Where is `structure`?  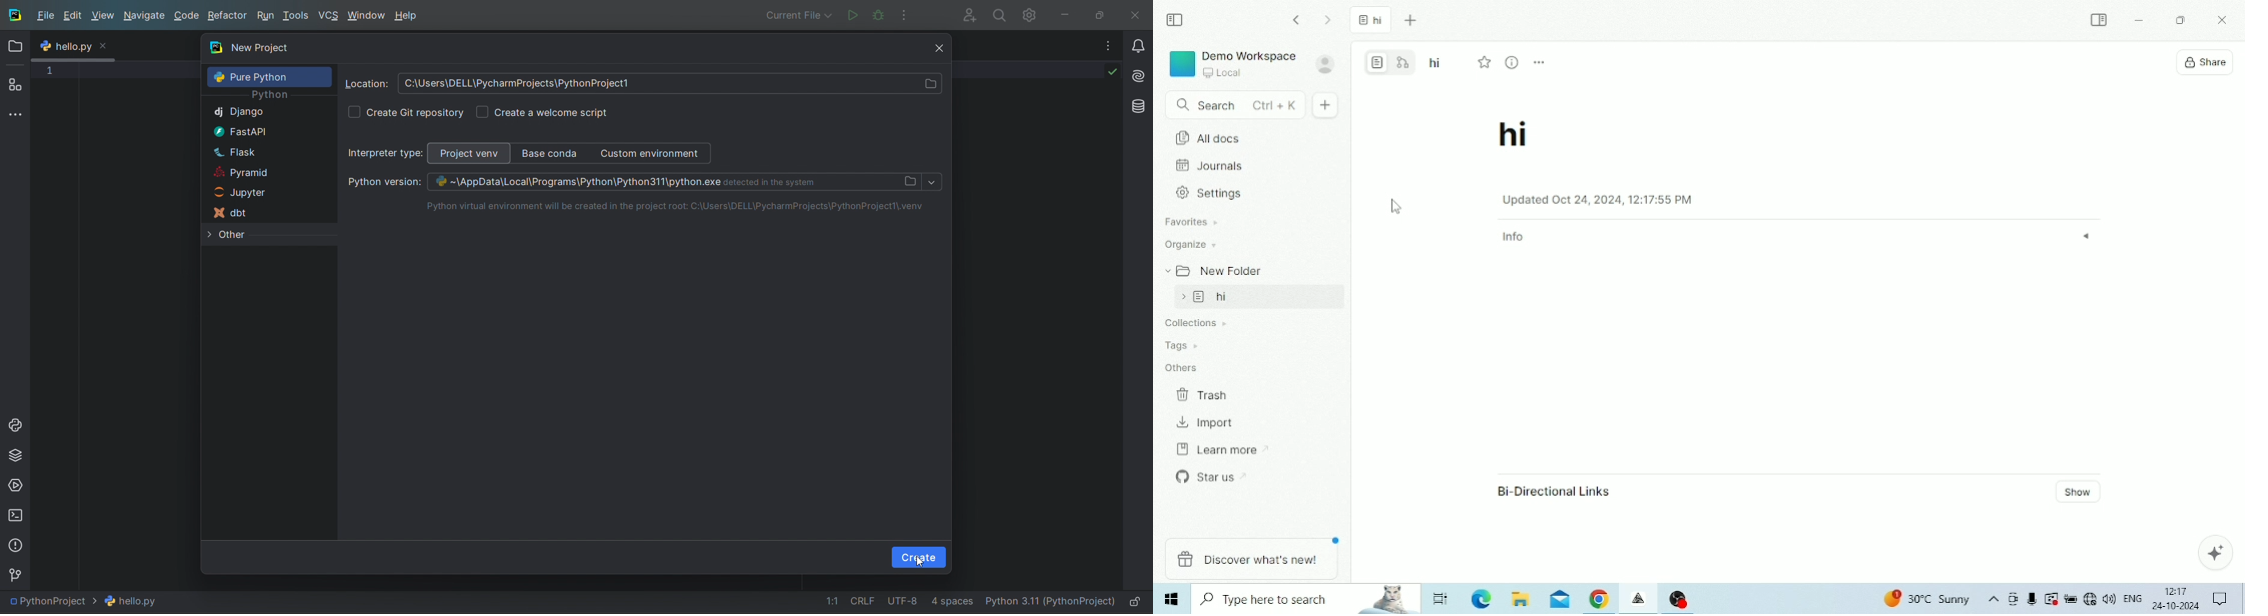
structure is located at coordinates (16, 85).